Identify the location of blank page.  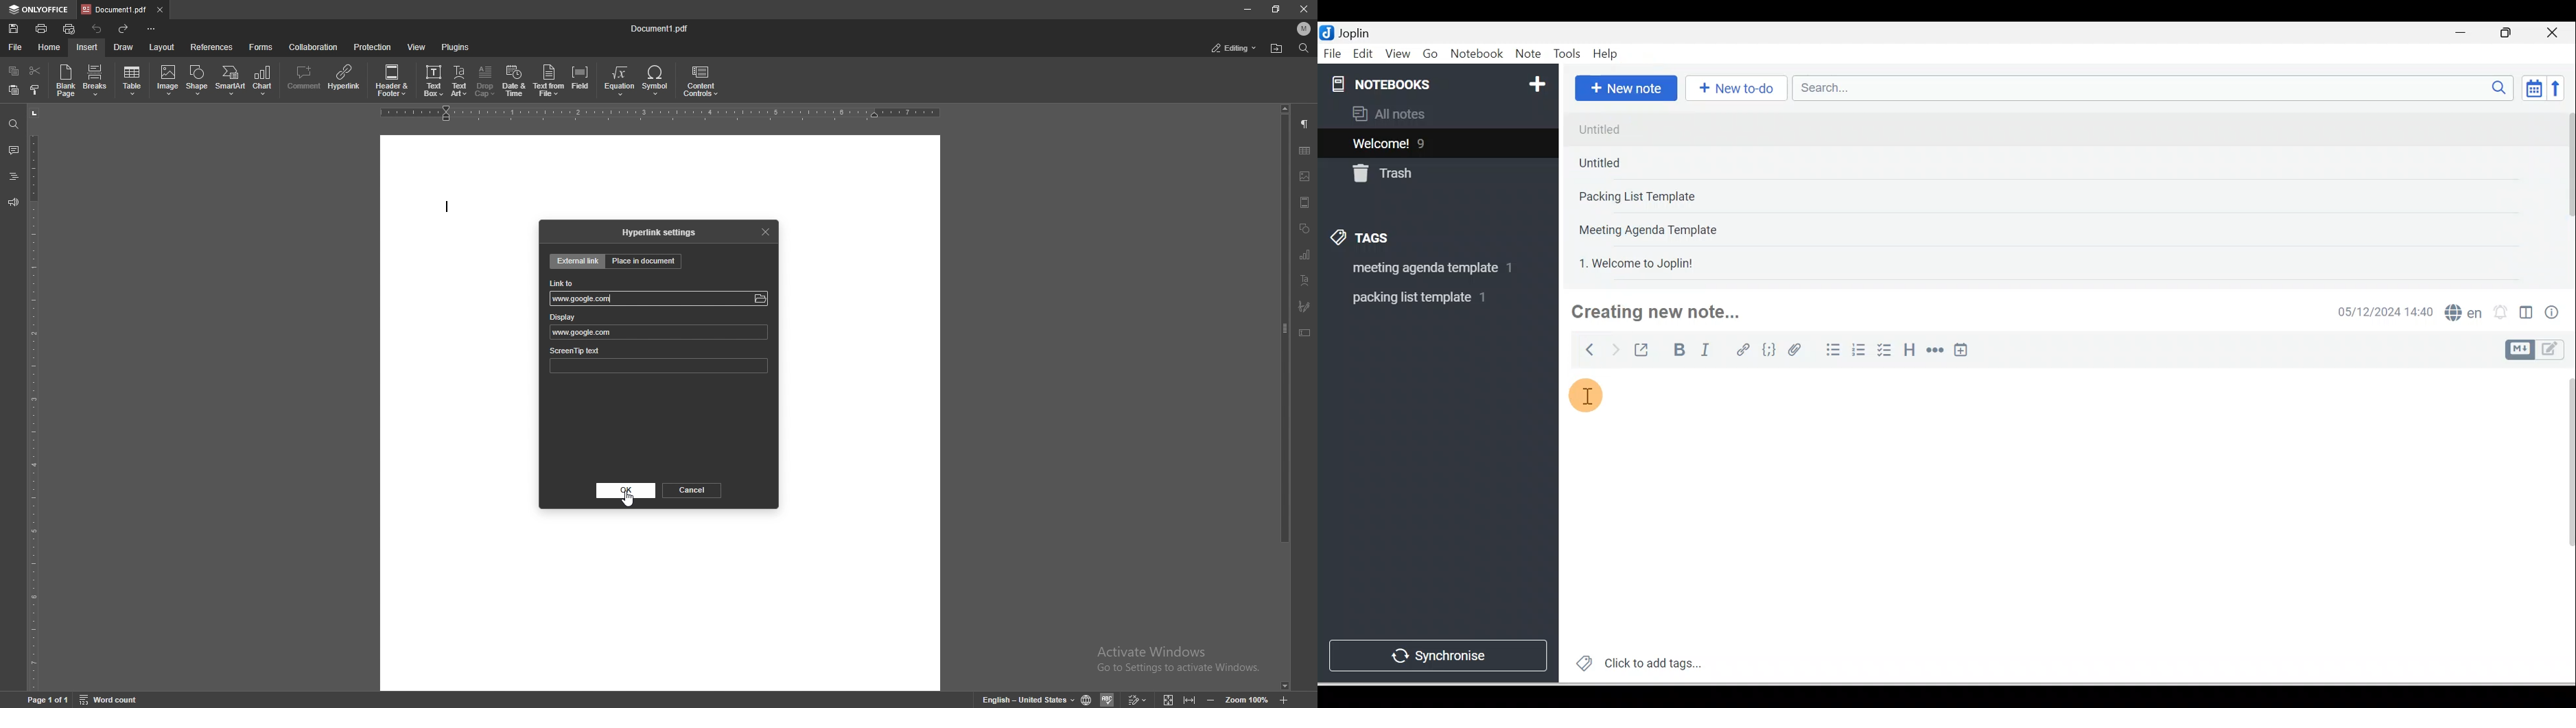
(67, 80).